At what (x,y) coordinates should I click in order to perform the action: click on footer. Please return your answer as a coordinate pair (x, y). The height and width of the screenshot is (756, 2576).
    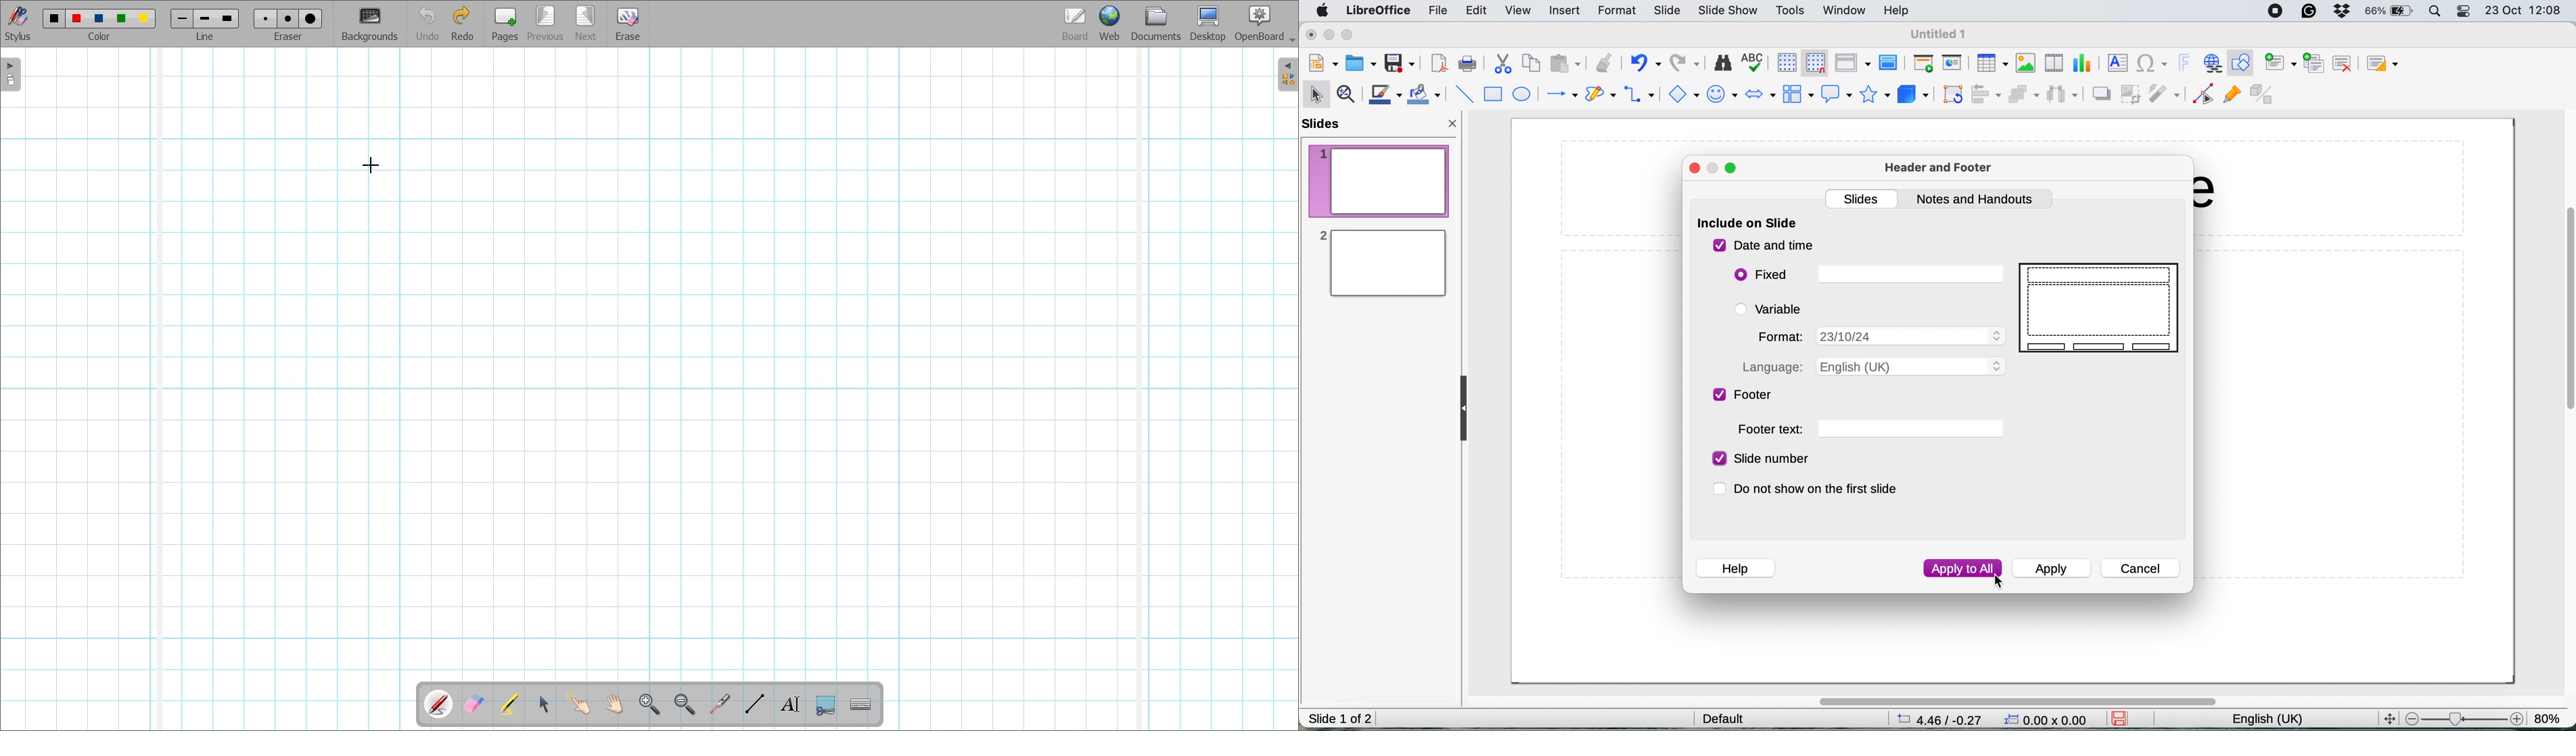
    Looking at the image, I should click on (1744, 396).